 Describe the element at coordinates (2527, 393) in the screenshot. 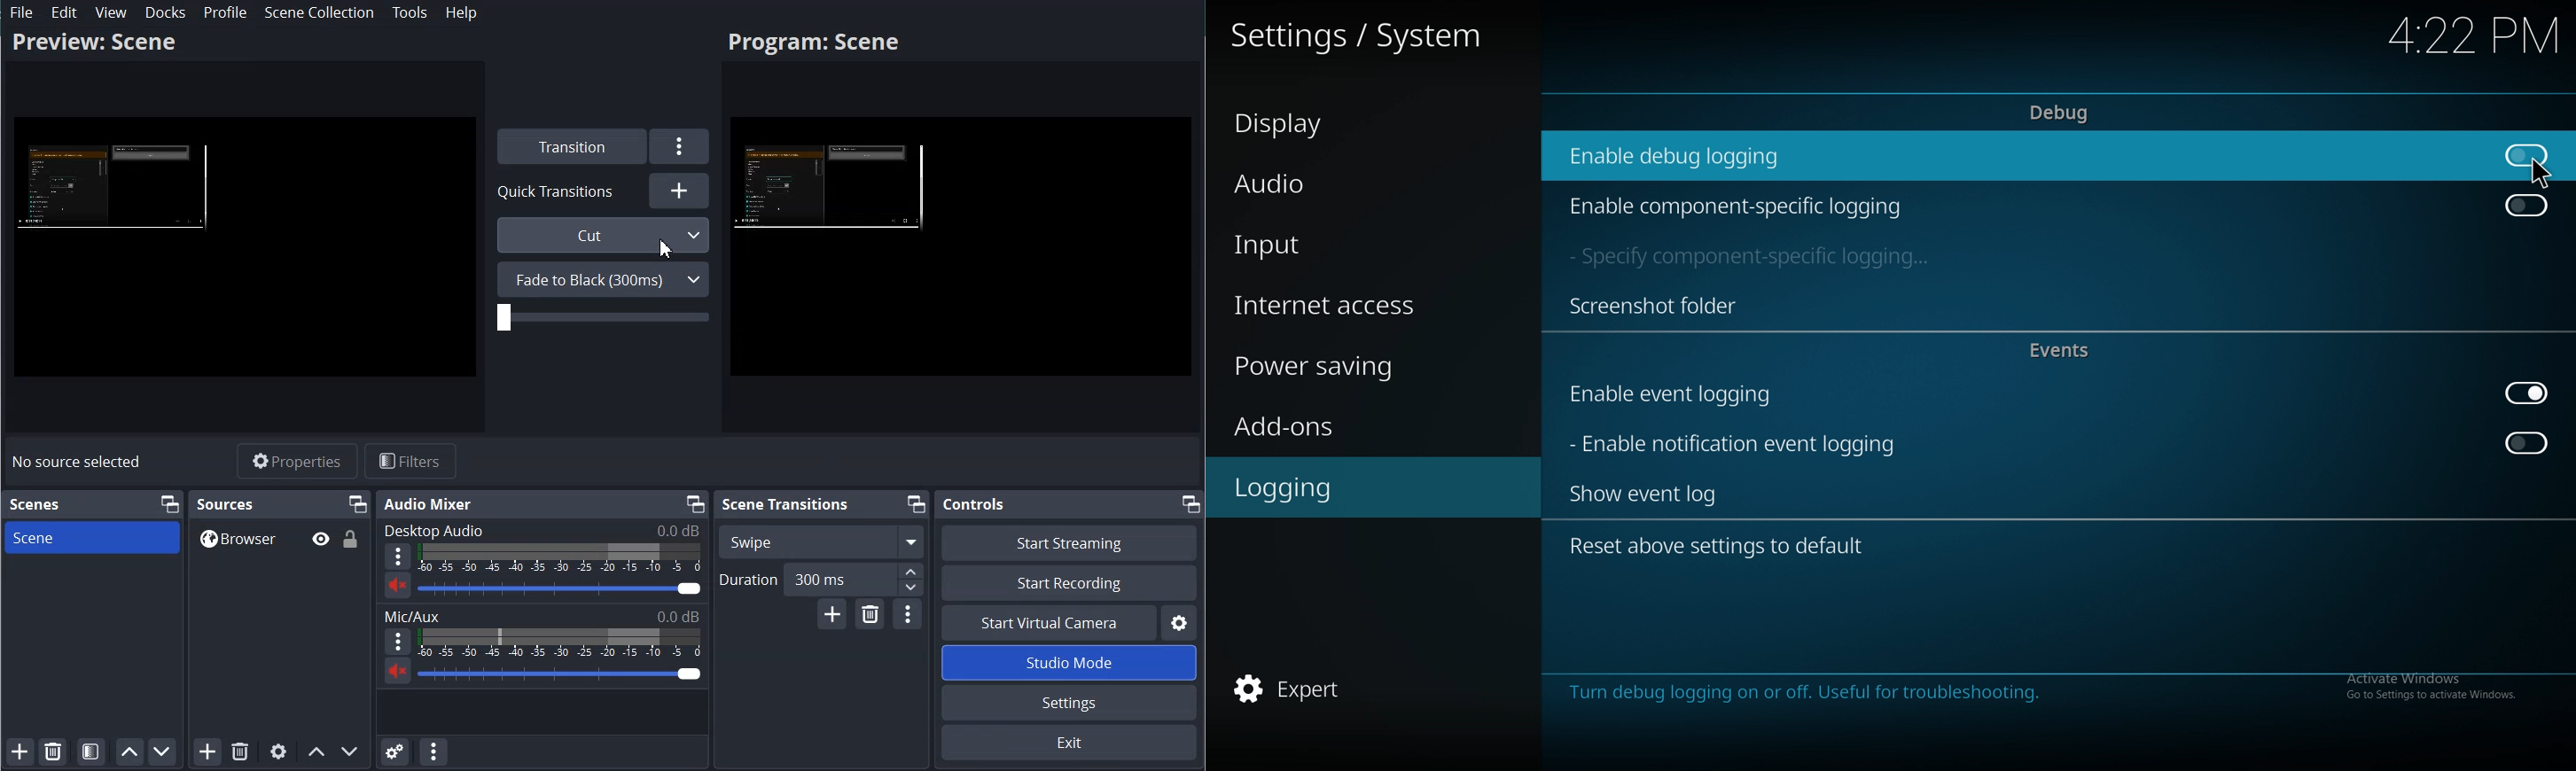

I see `on` at that location.